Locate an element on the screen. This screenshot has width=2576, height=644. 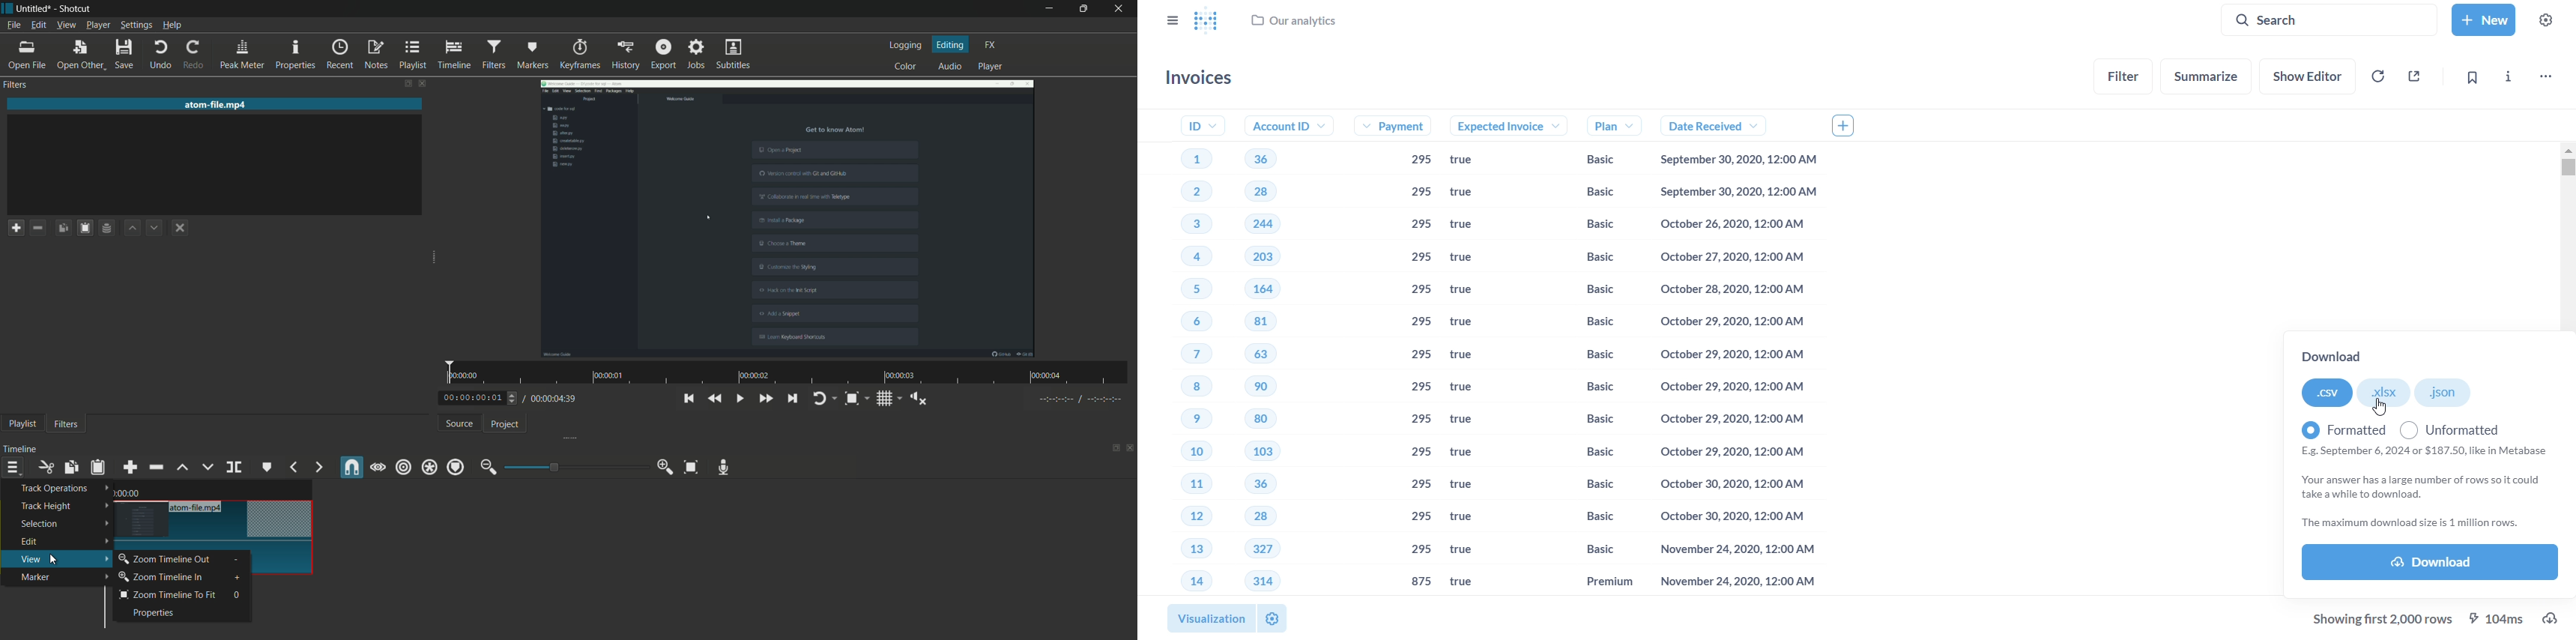
deselect the filter is located at coordinates (181, 228).